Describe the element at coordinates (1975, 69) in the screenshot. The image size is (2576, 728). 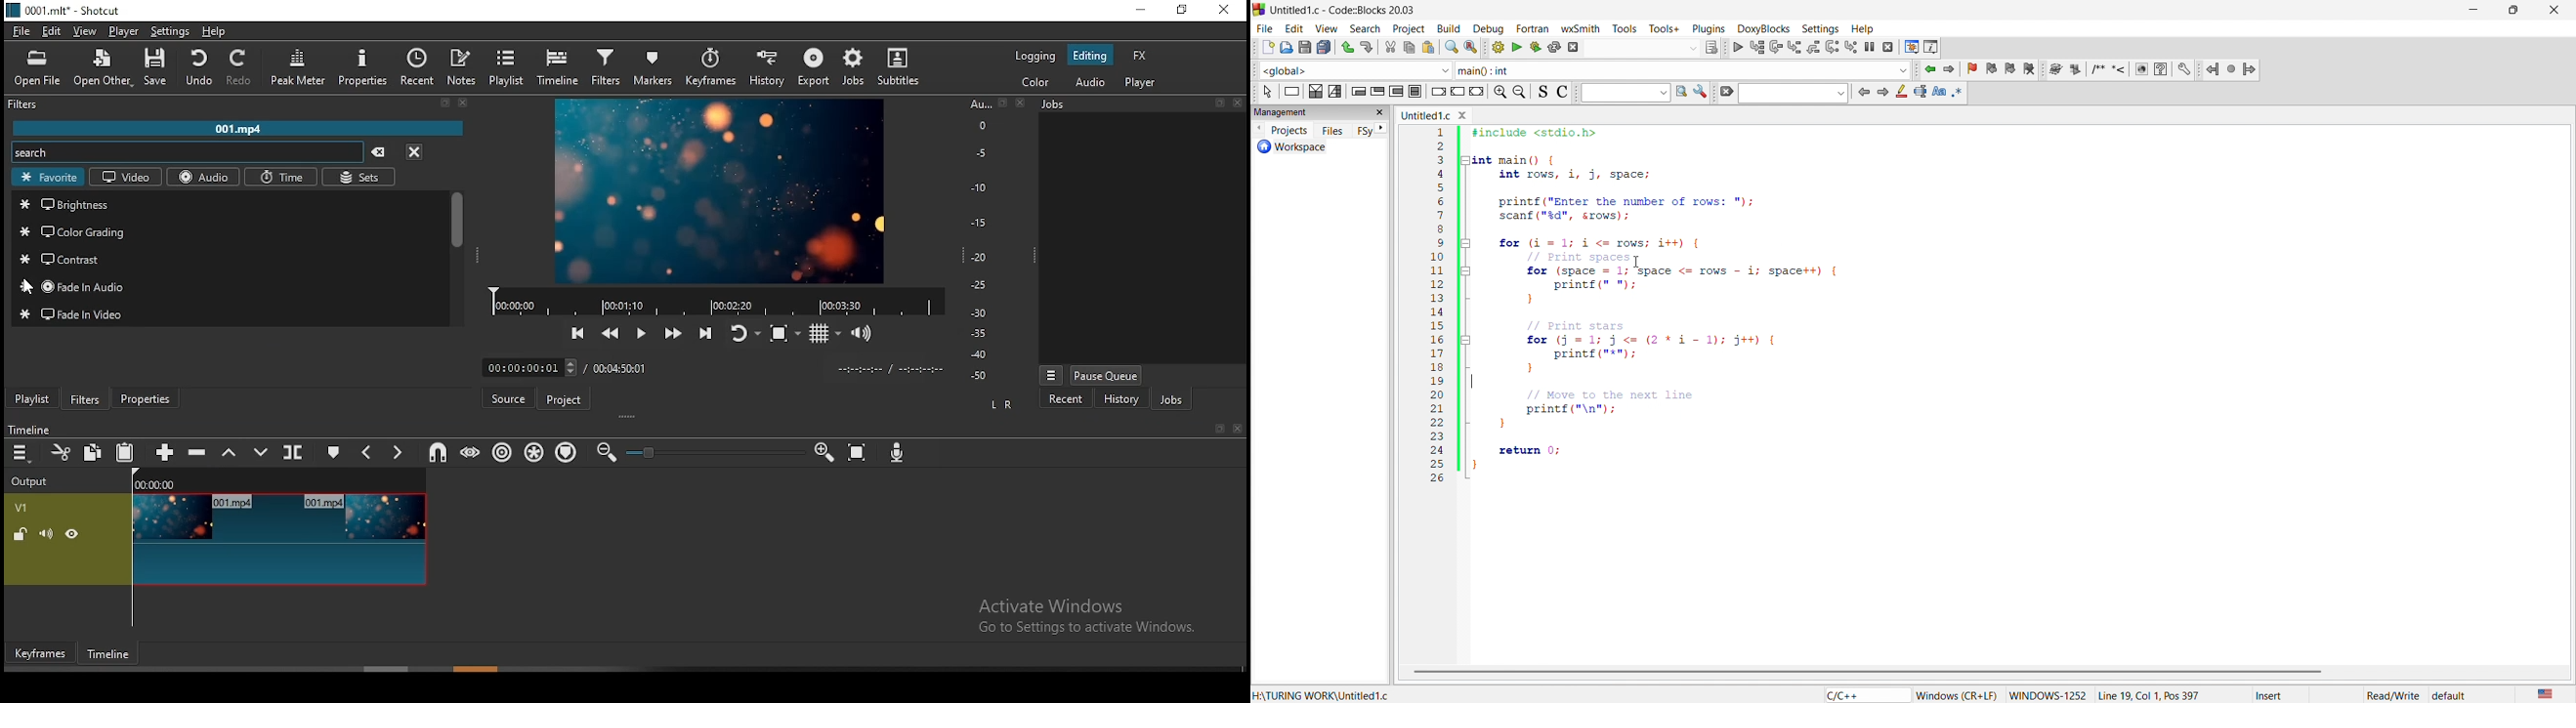
I see `toggle bookmark` at that location.